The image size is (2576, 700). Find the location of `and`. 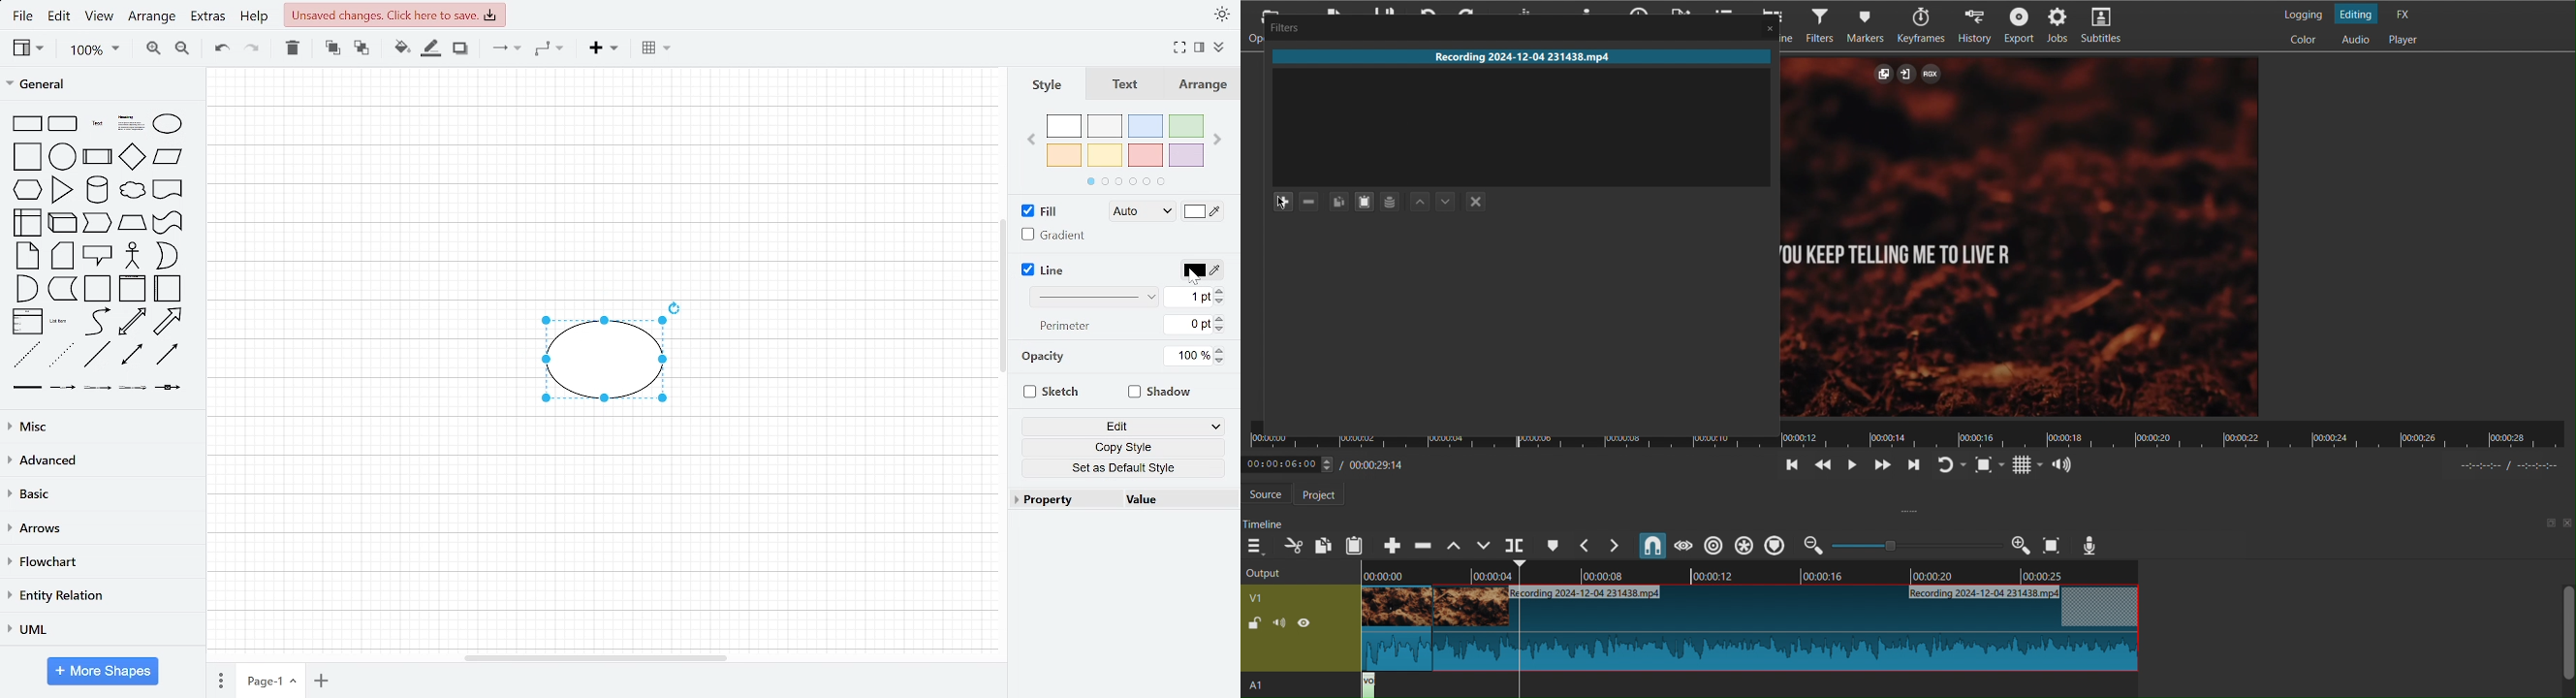

and is located at coordinates (29, 287).